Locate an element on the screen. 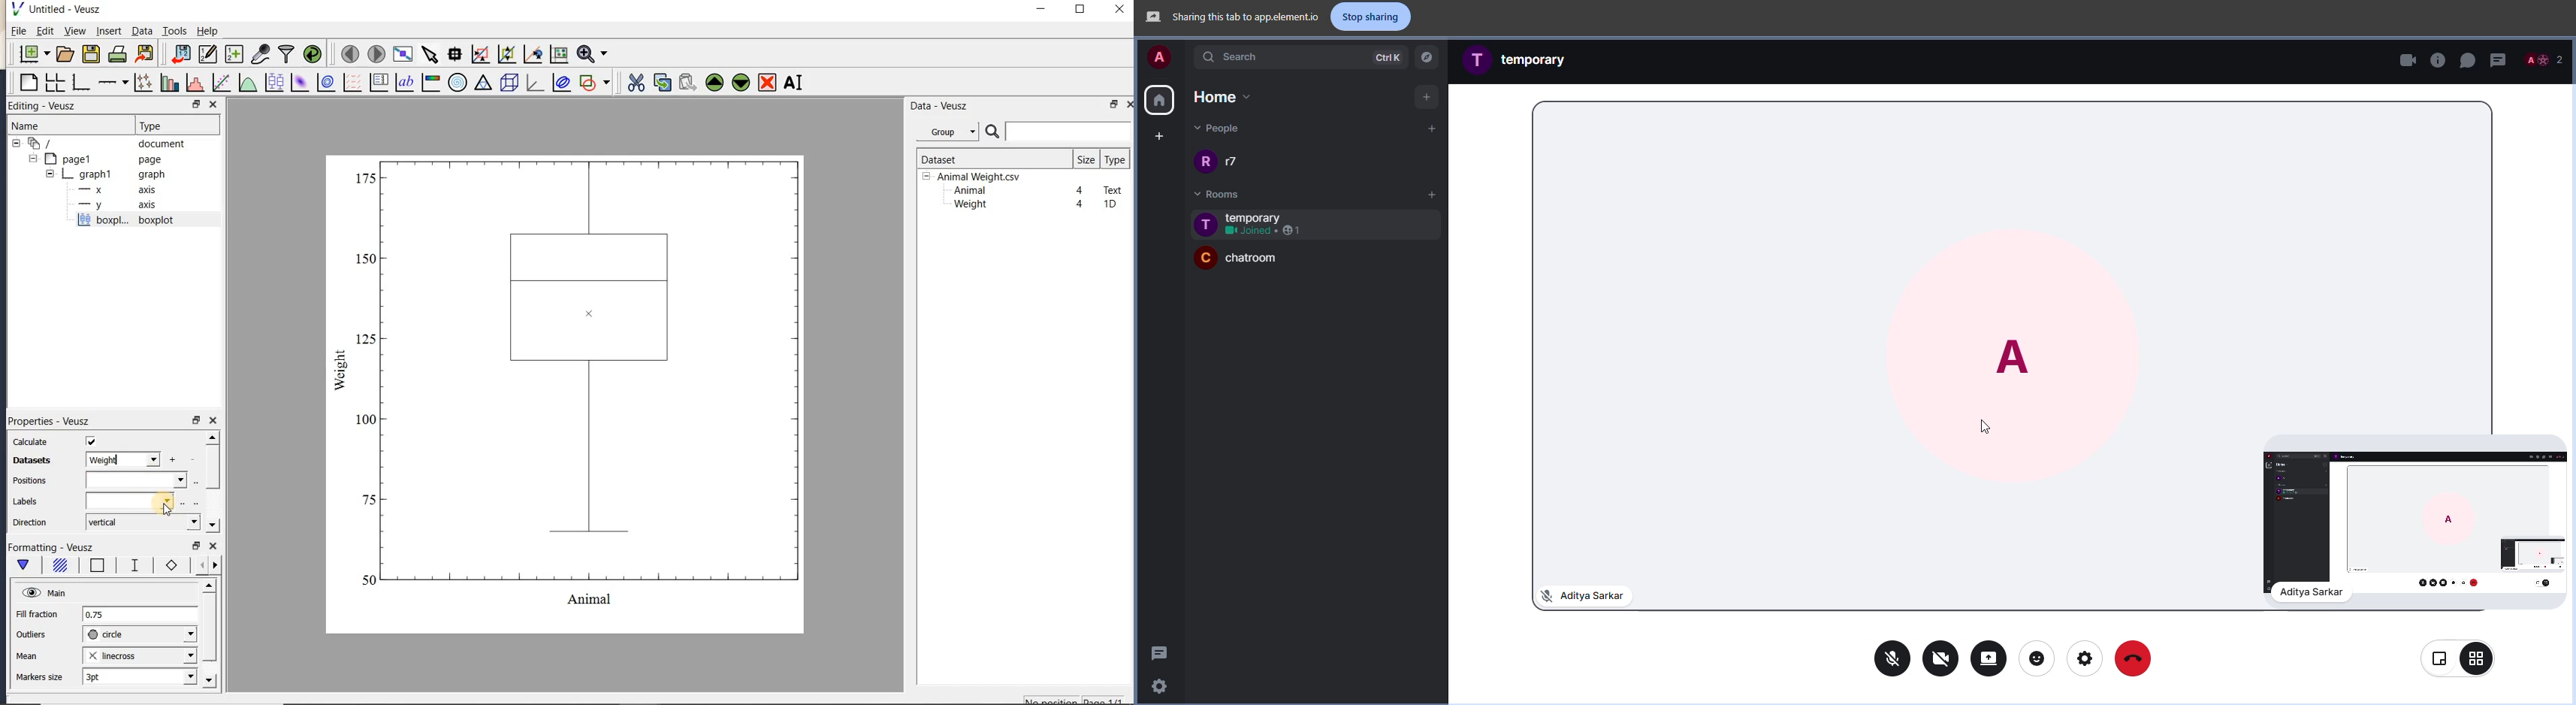 The width and height of the screenshot is (2576, 728). 4 is located at coordinates (1081, 205).